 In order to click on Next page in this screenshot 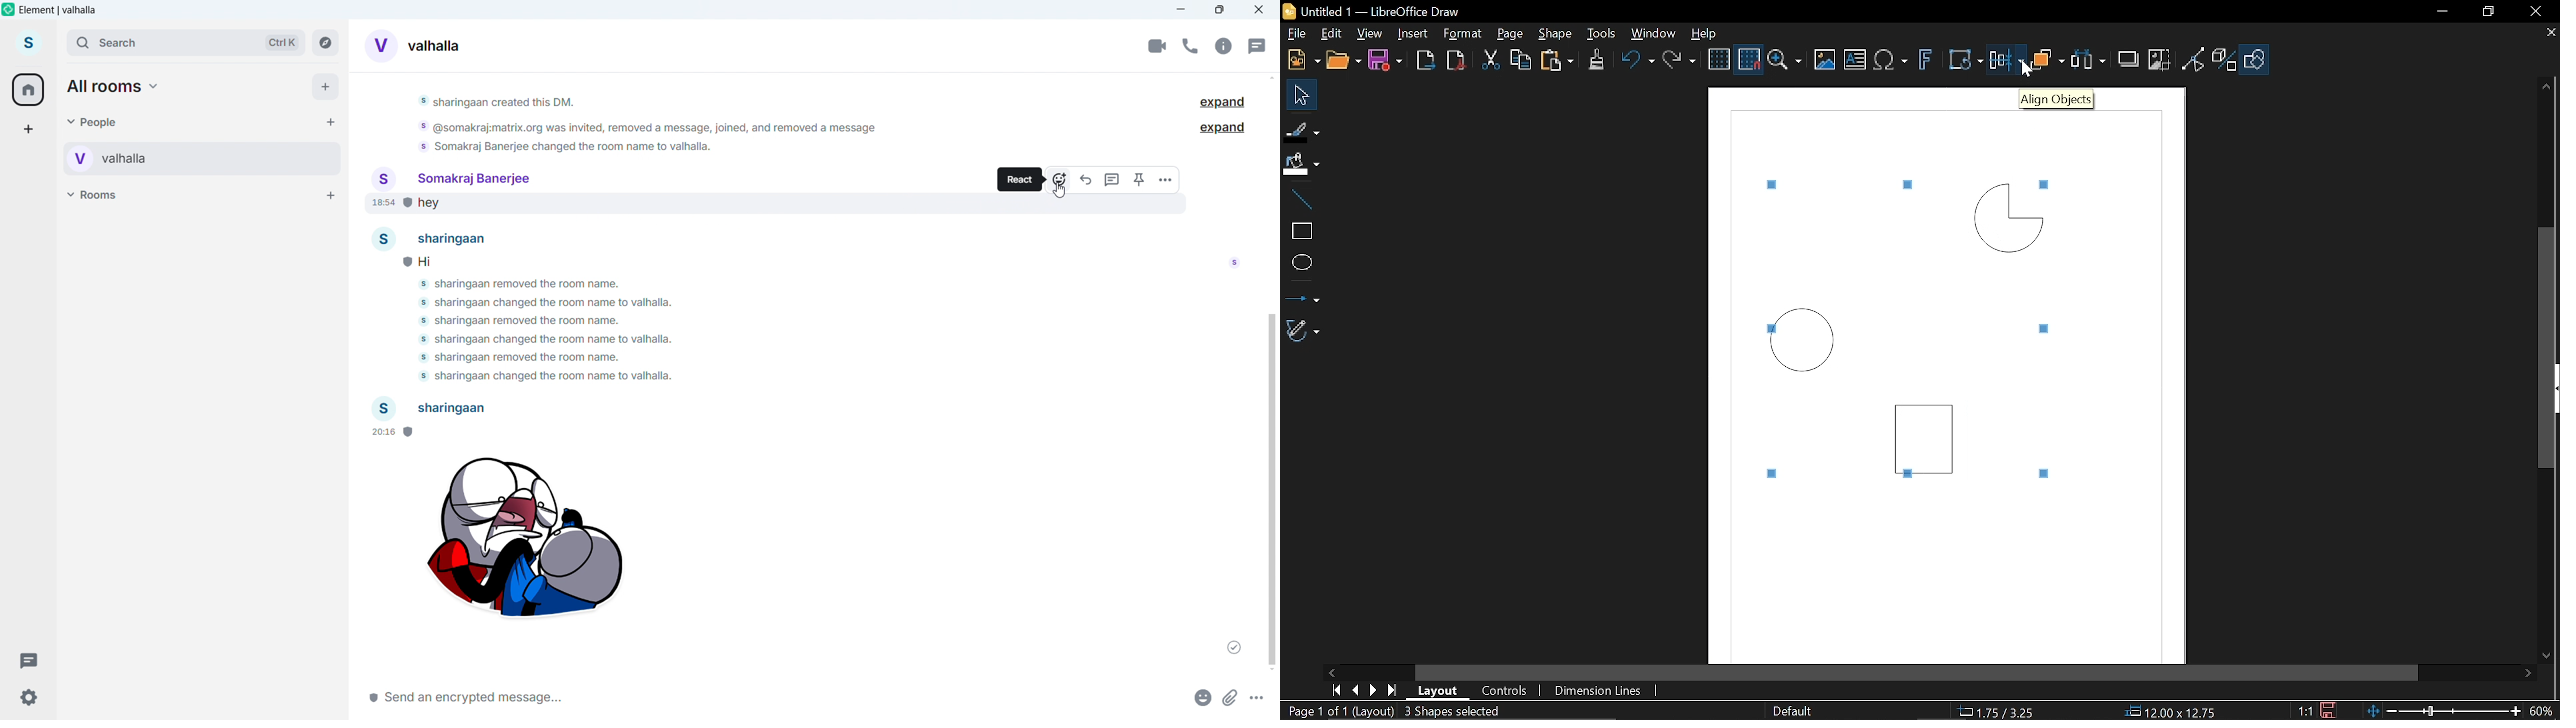, I will do `click(1373, 690)`.